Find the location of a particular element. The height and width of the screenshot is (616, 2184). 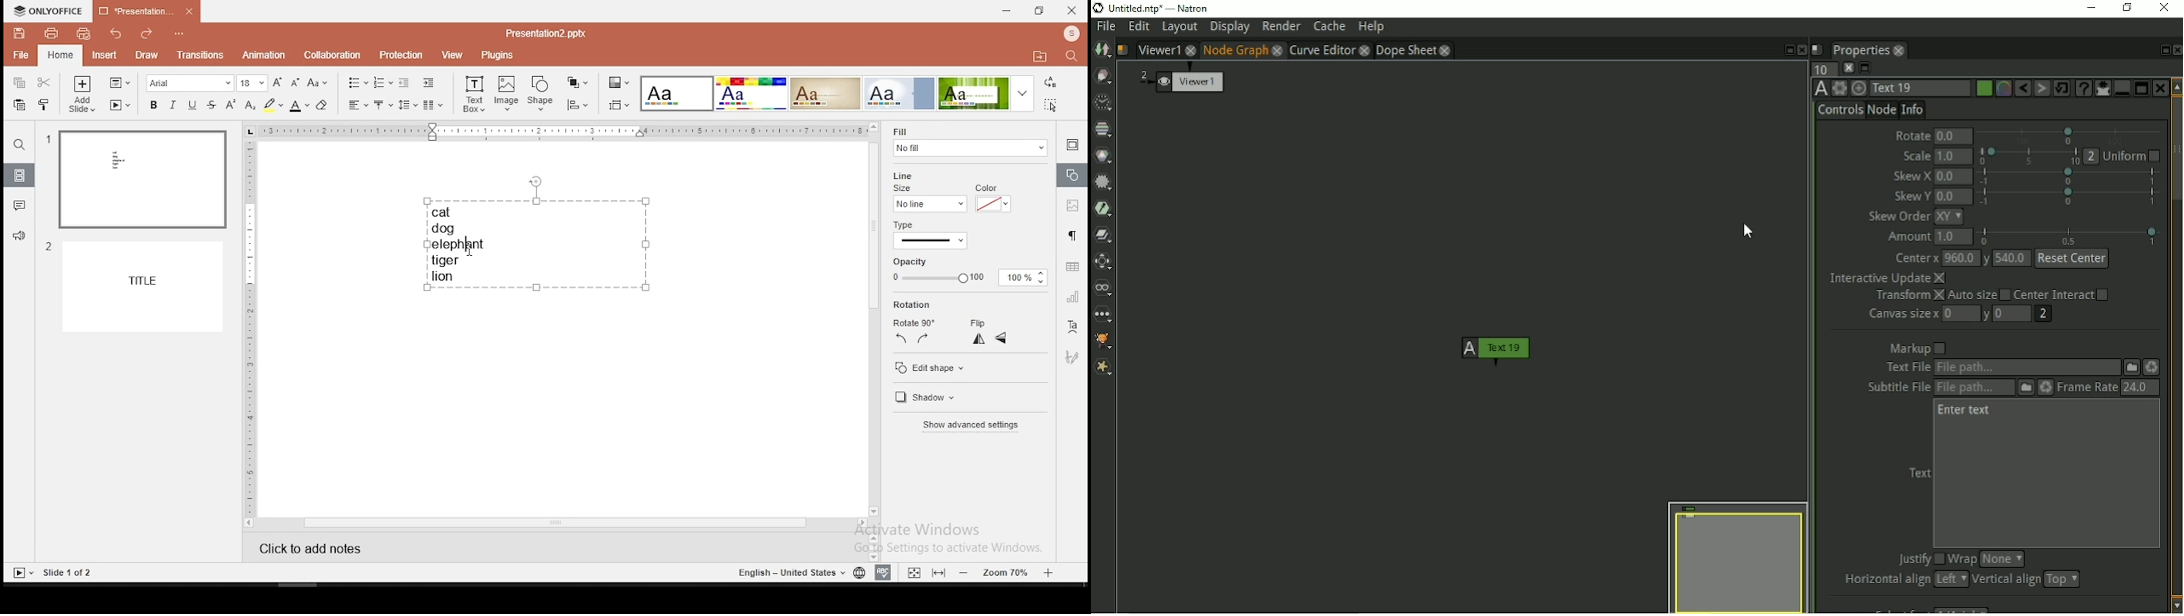

protection is located at coordinates (401, 54).